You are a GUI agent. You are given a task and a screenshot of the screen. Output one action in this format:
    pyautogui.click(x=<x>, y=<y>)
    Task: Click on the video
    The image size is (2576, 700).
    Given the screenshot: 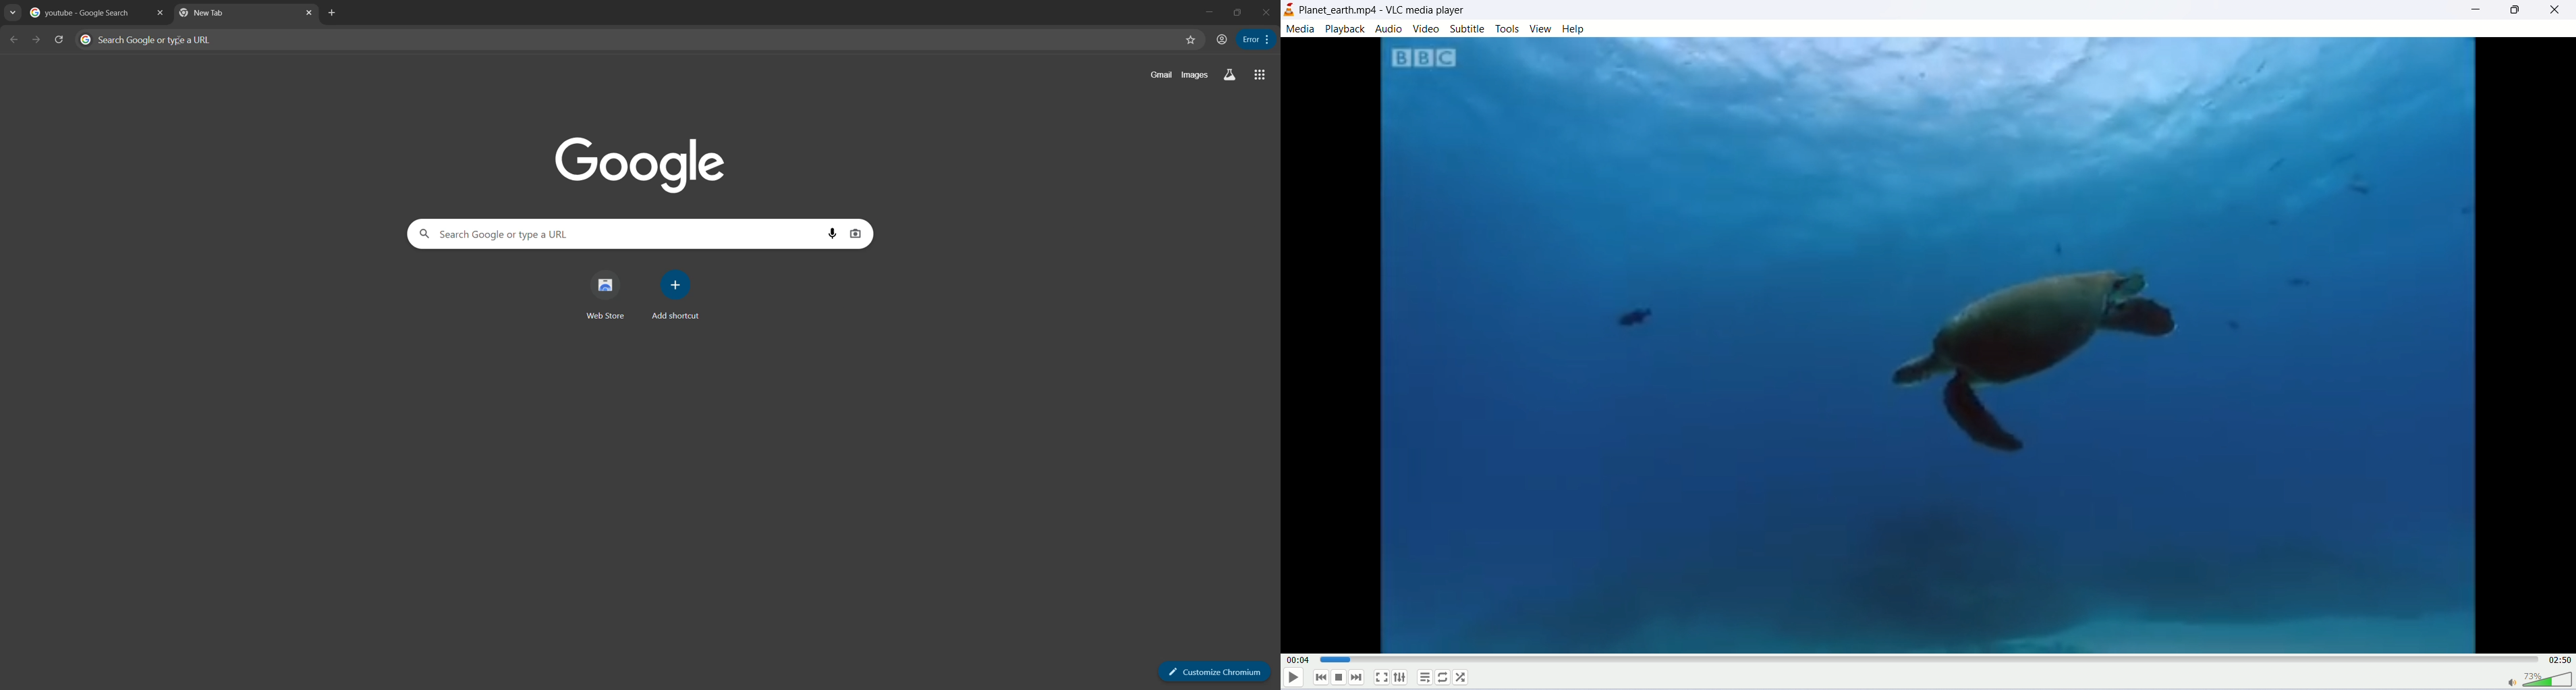 What is the action you would take?
    pyautogui.click(x=1424, y=29)
    